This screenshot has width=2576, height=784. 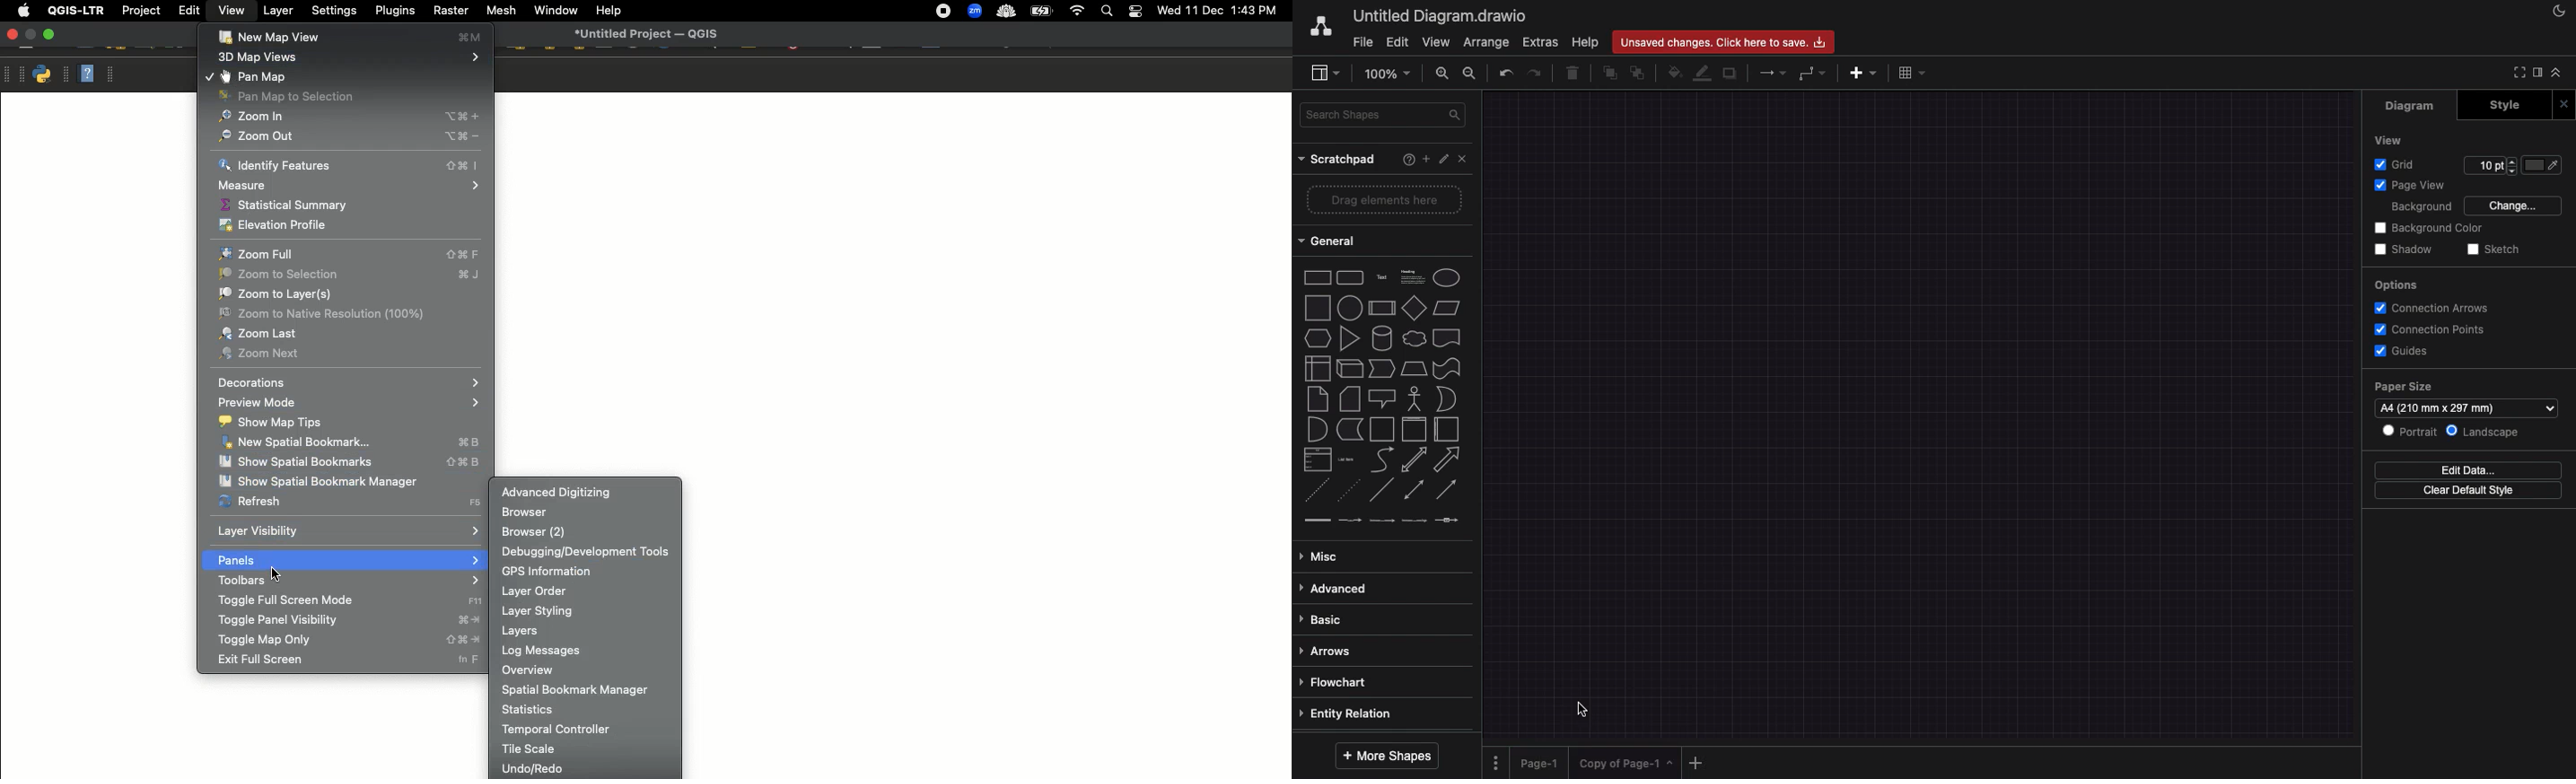 I want to click on wed, so click(x=1167, y=12).